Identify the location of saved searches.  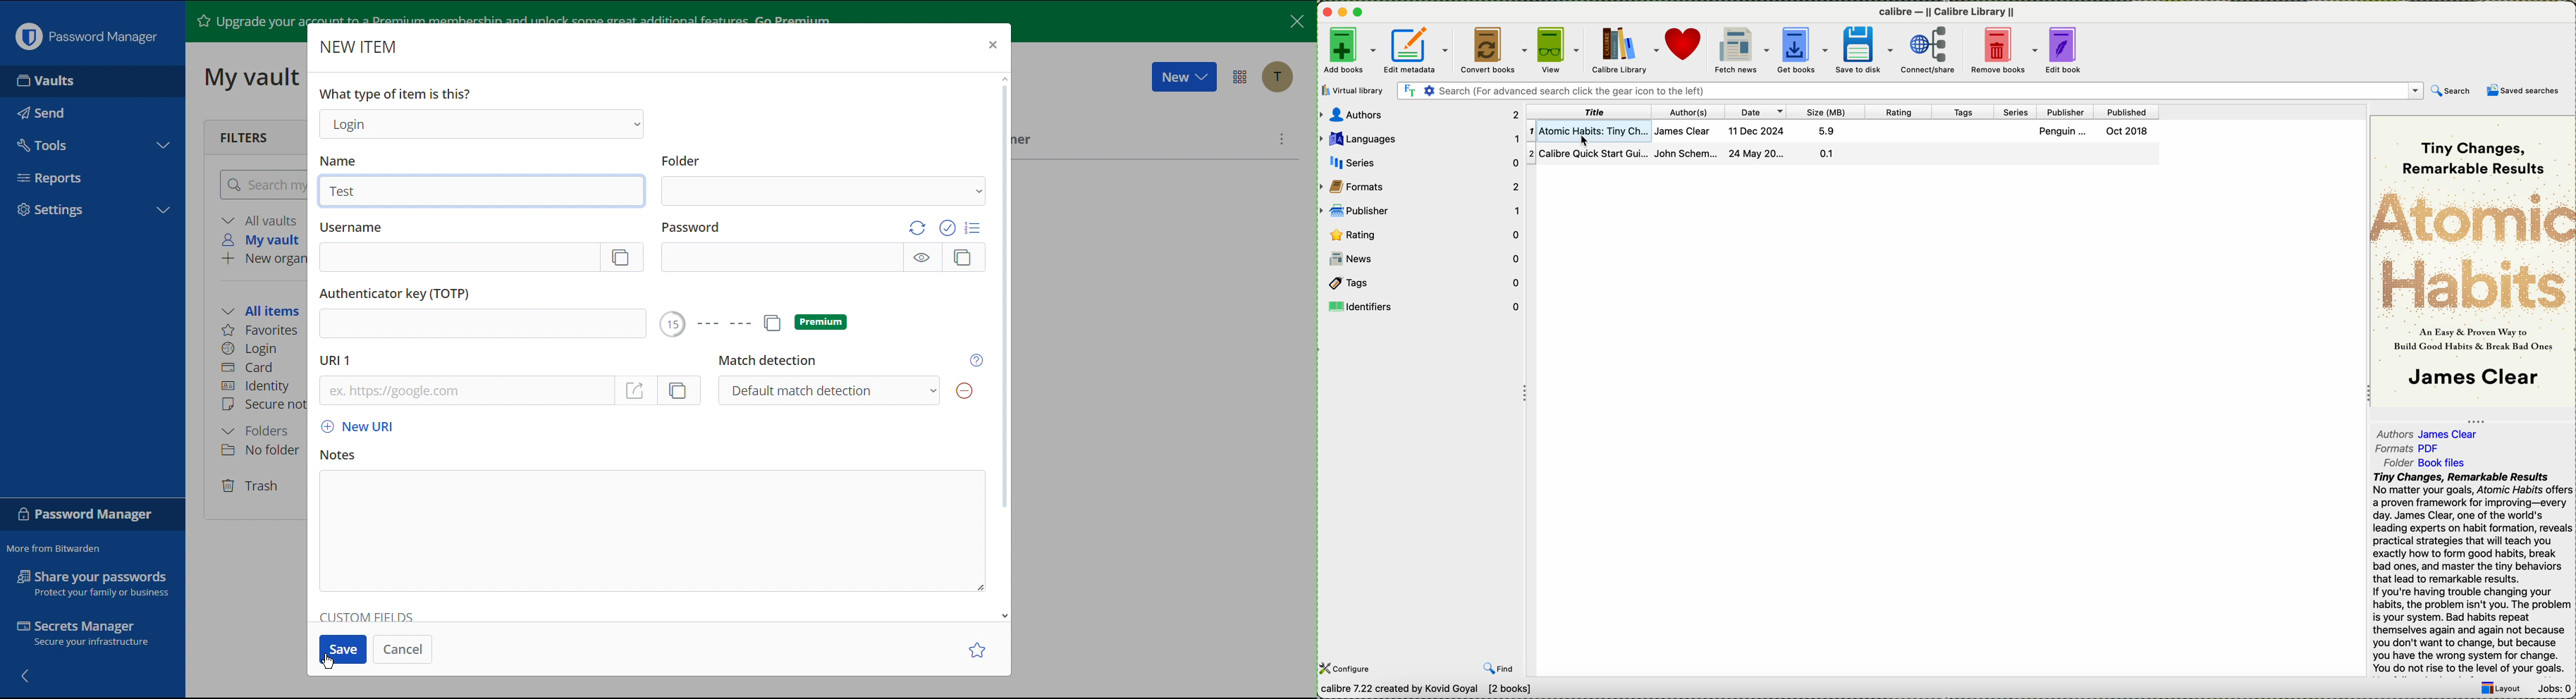
(2526, 91).